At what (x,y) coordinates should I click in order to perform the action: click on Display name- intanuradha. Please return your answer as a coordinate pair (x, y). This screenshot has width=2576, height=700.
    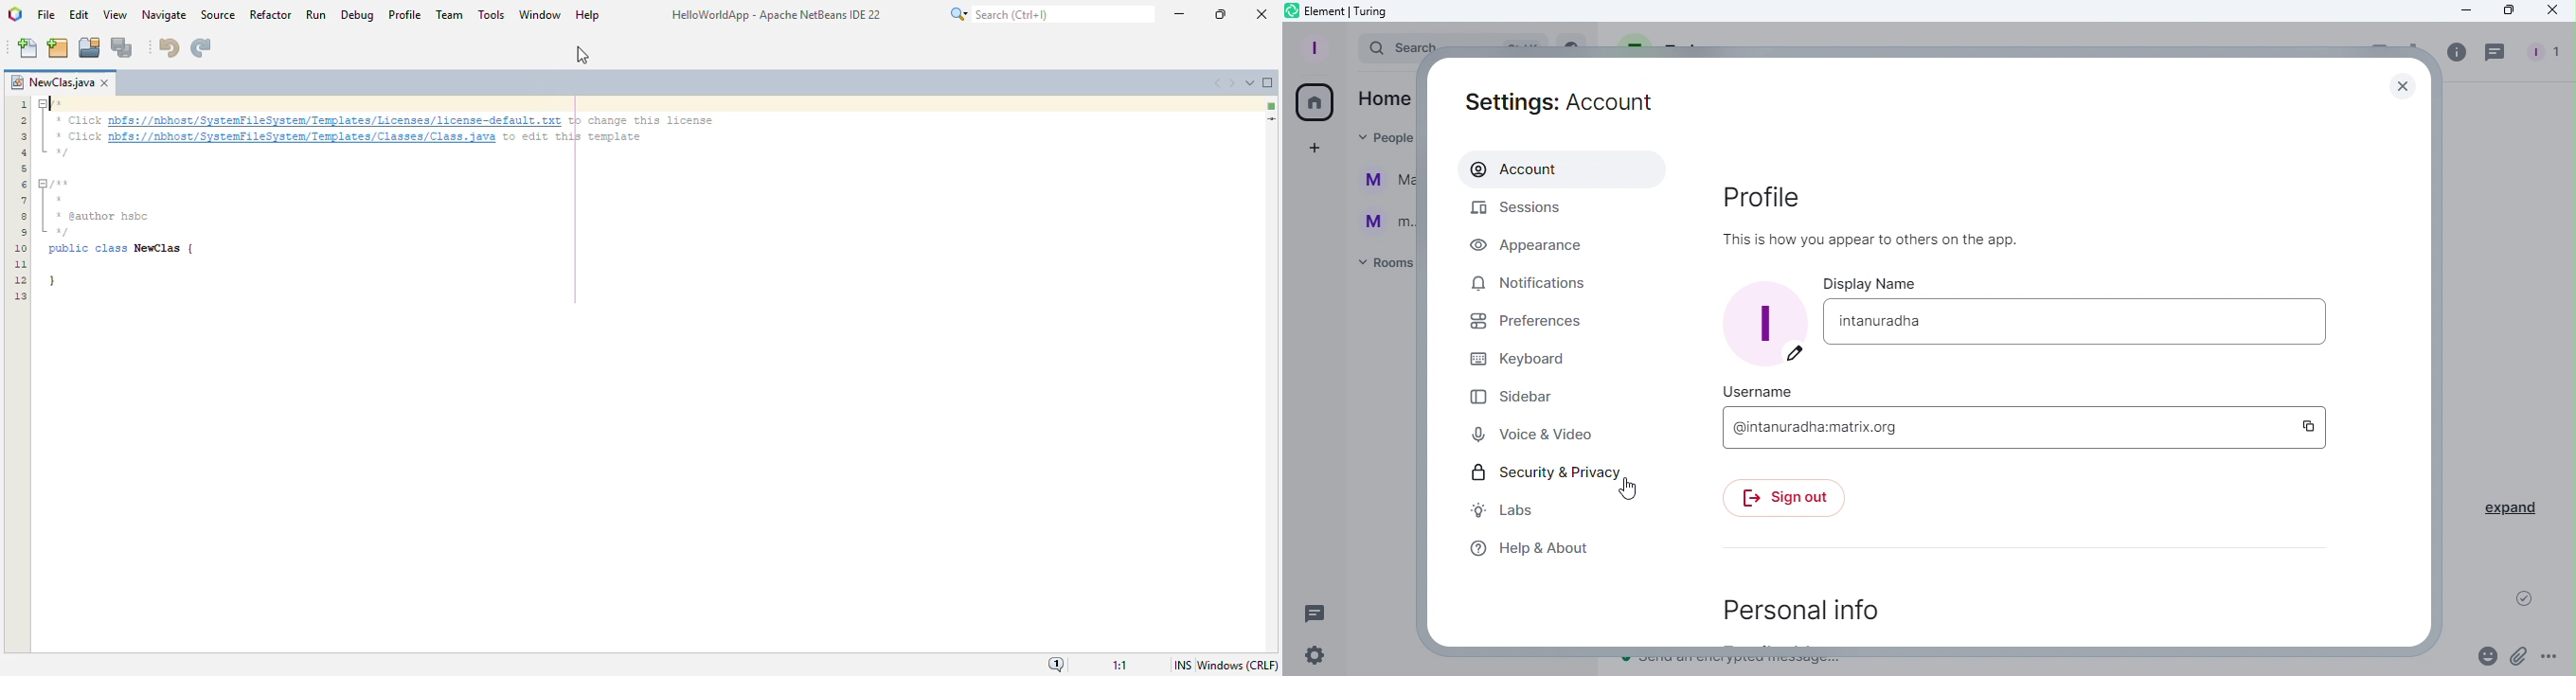
    Looking at the image, I should click on (2082, 322).